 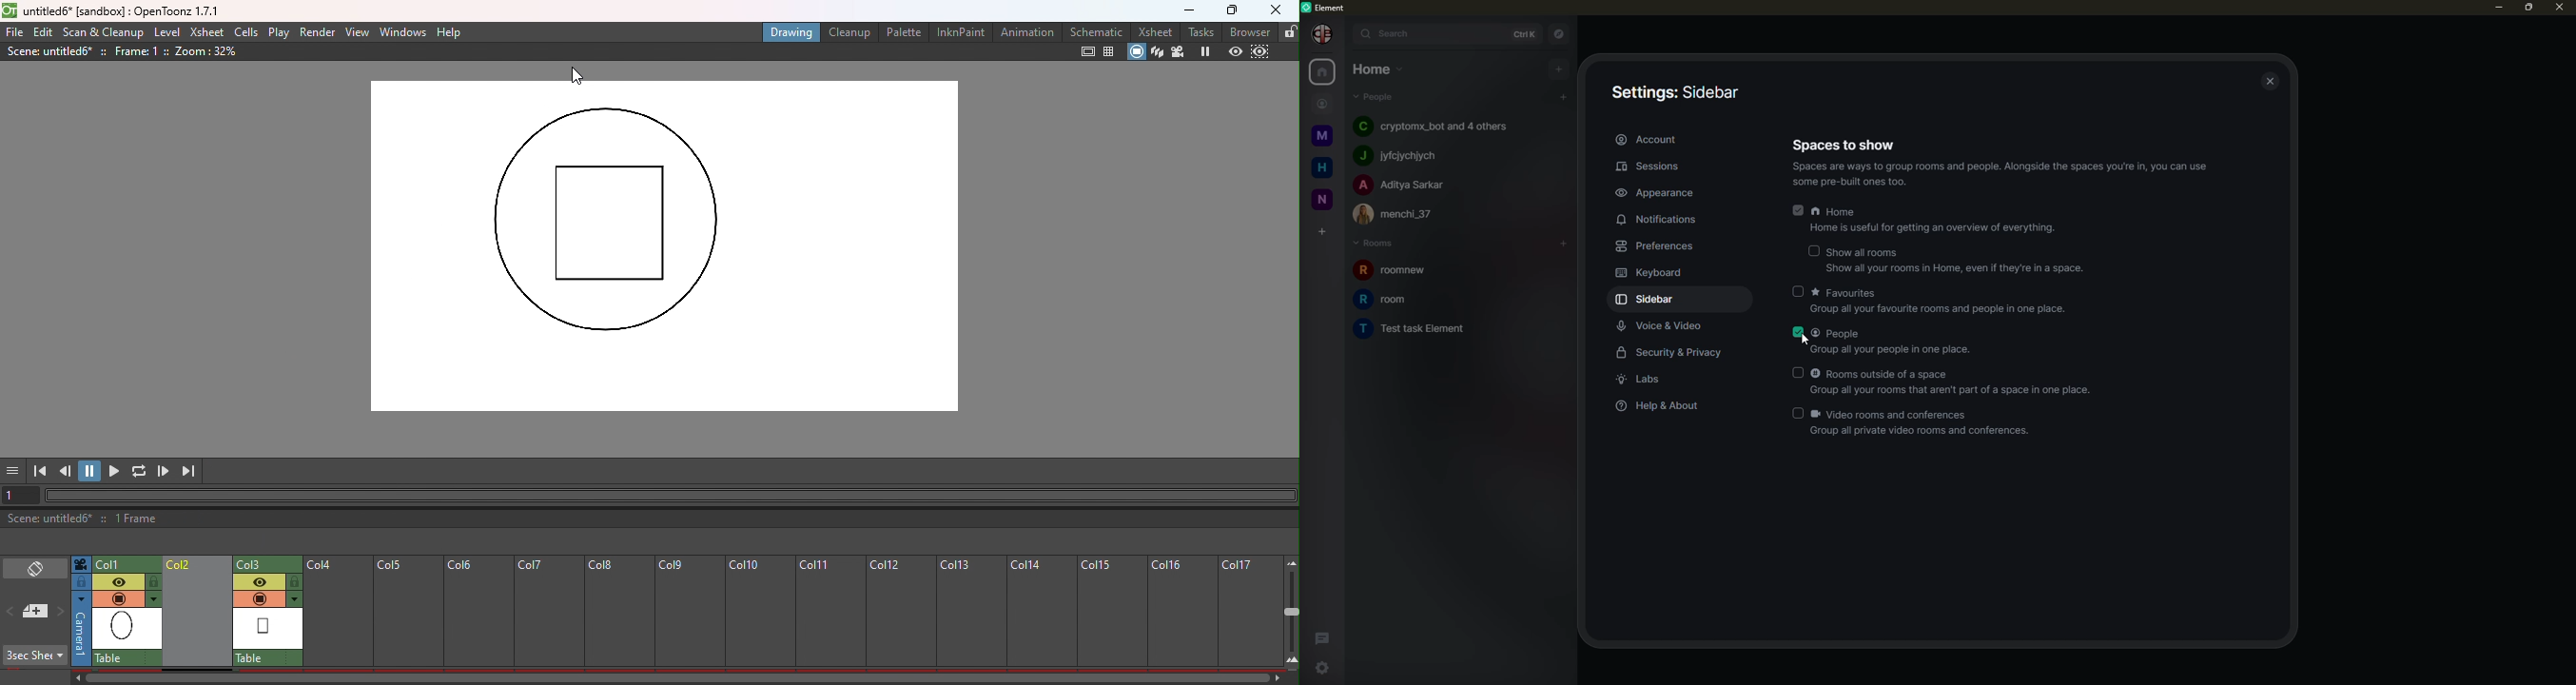 What do you see at coordinates (1424, 329) in the screenshot?
I see `room` at bounding box center [1424, 329].